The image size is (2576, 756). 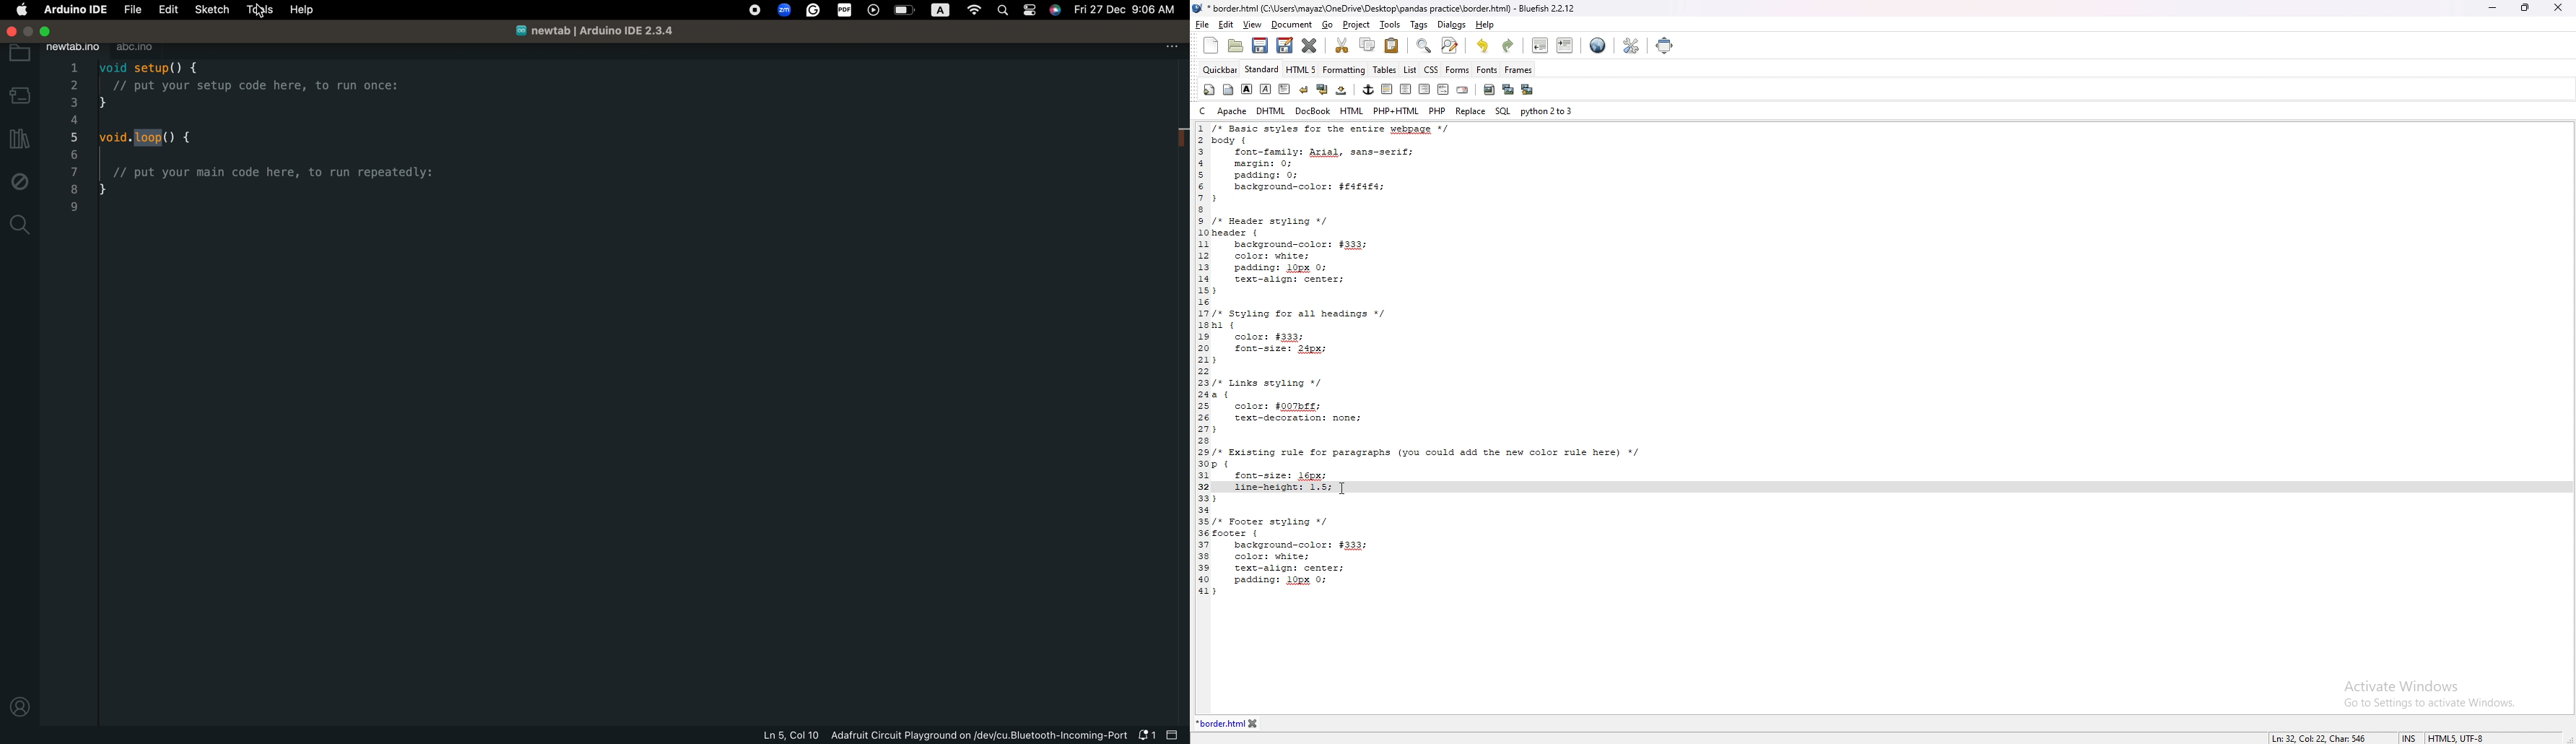 I want to click on break, so click(x=1305, y=88).